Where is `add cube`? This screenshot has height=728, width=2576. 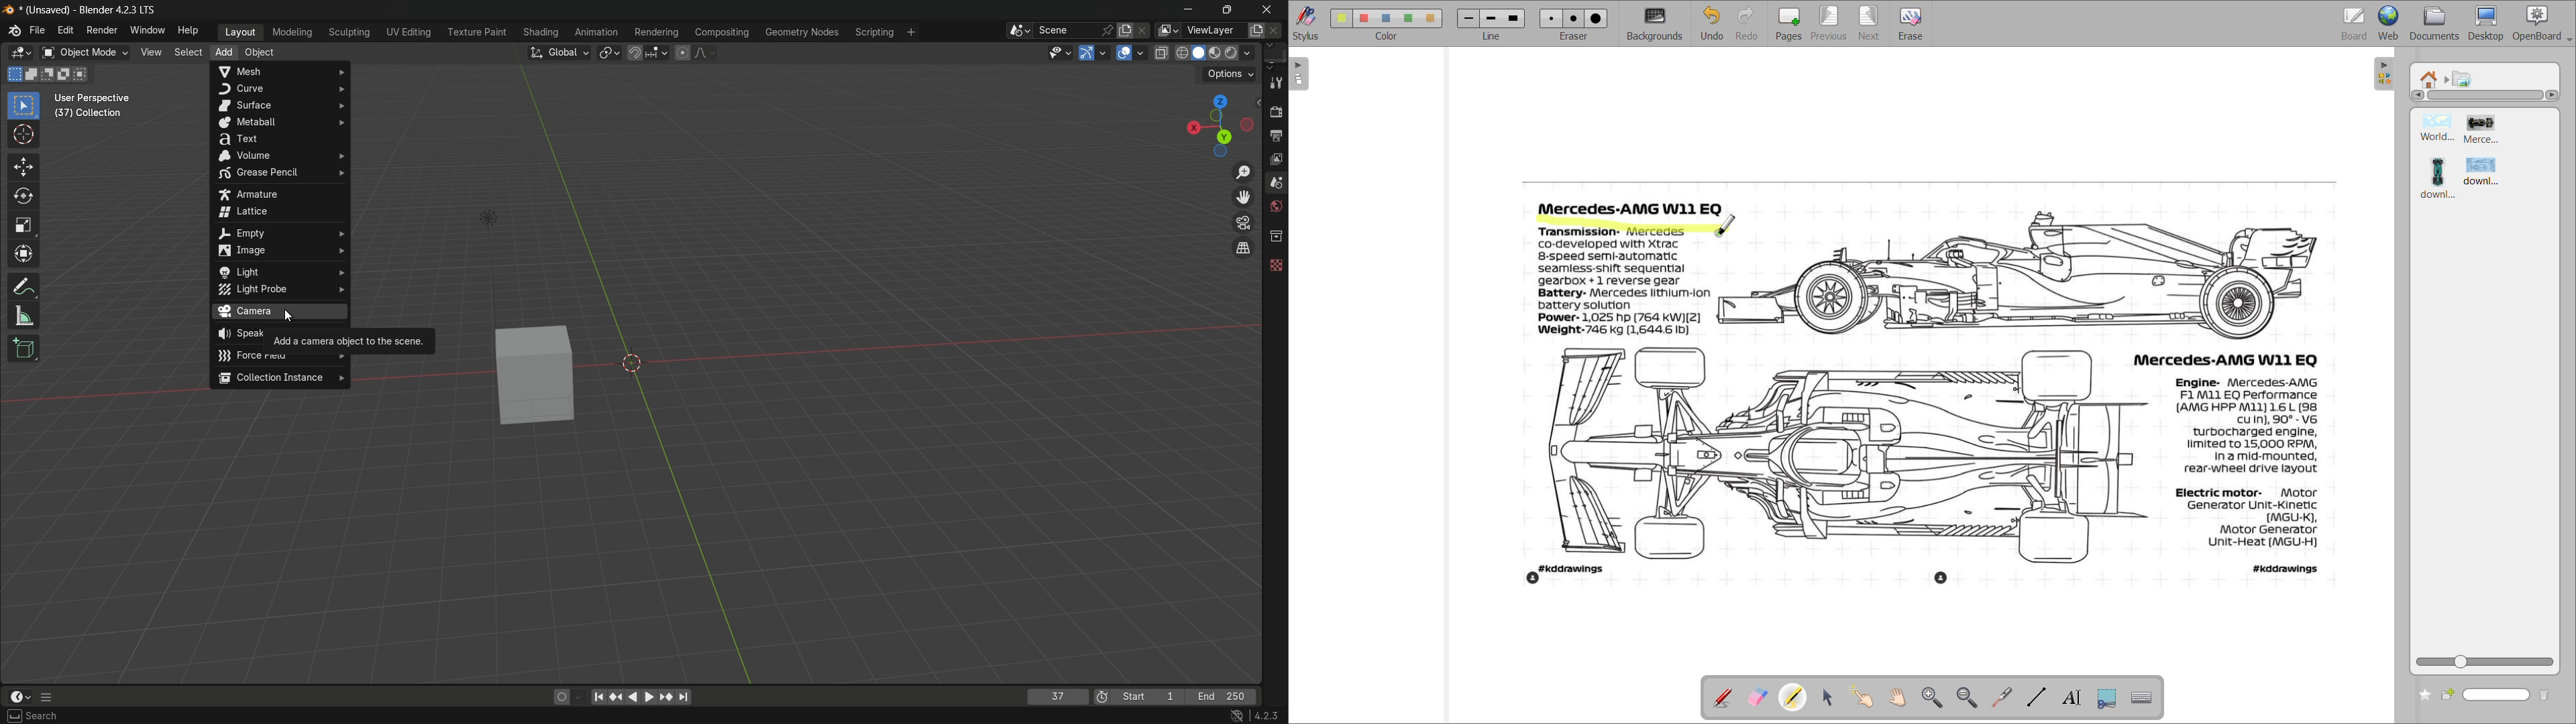 add cube is located at coordinates (24, 348).